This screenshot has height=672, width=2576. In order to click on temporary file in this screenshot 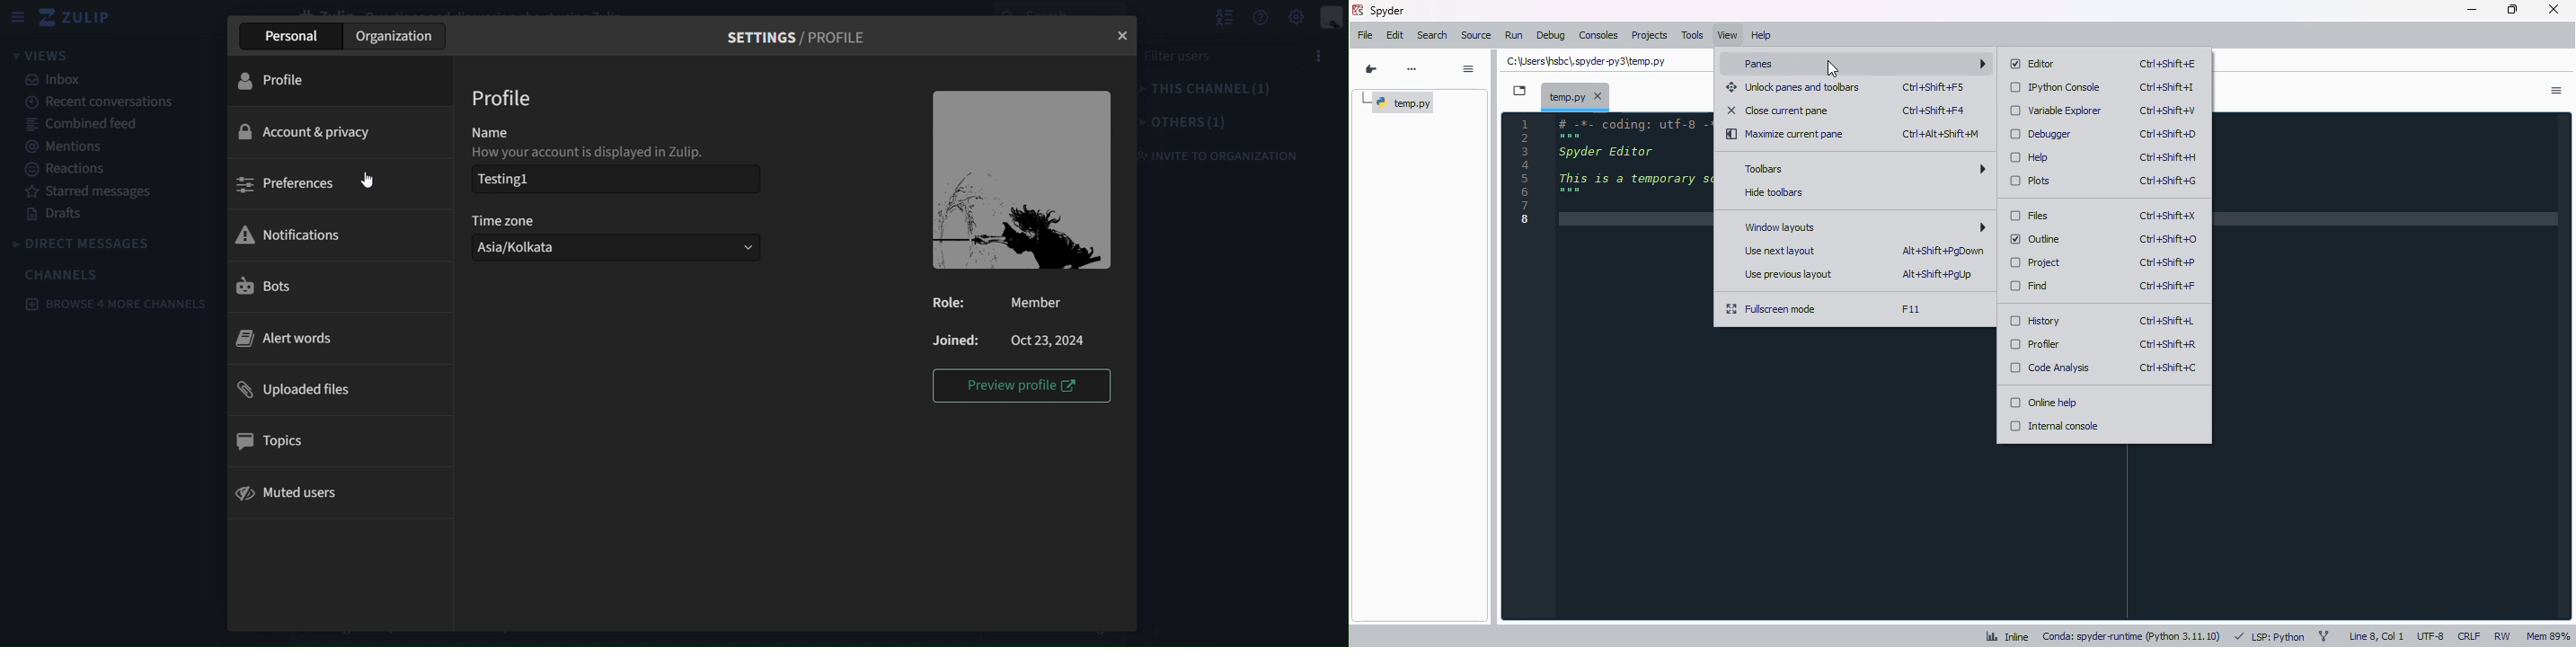, I will do `click(1577, 96)`.